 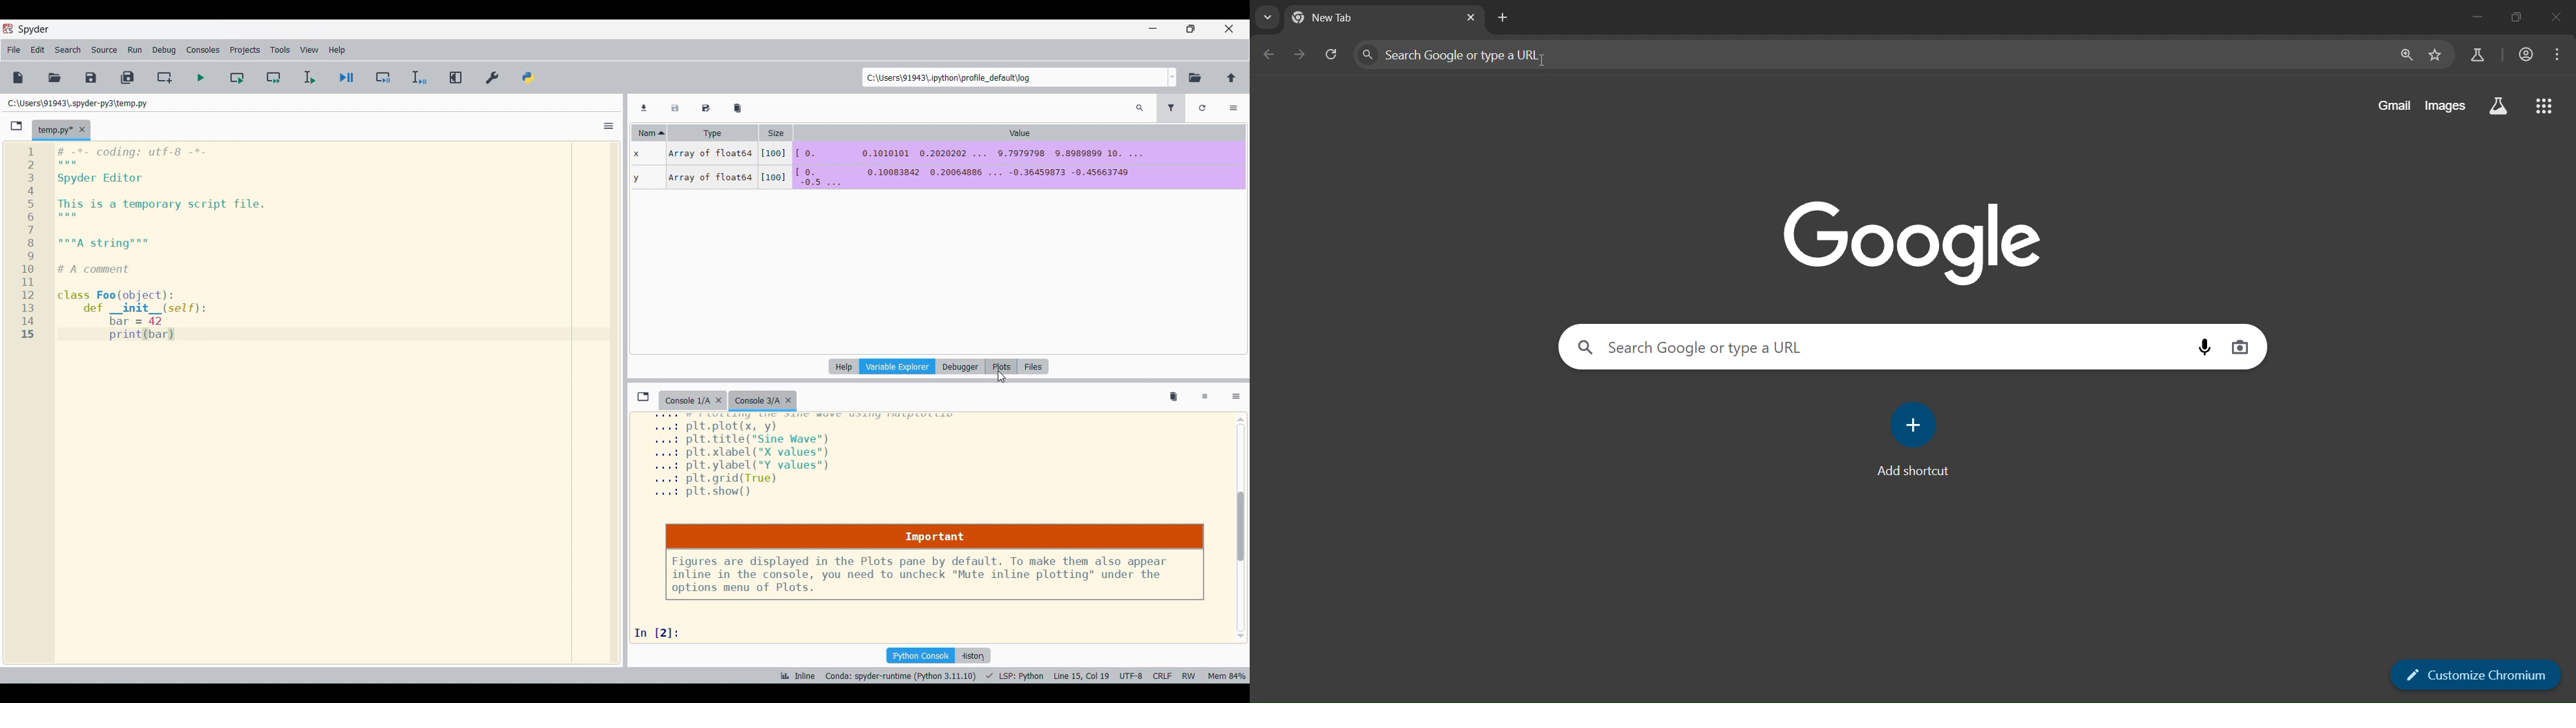 What do you see at coordinates (2204, 347) in the screenshot?
I see `voice search` at bounding box center [2204, 347].